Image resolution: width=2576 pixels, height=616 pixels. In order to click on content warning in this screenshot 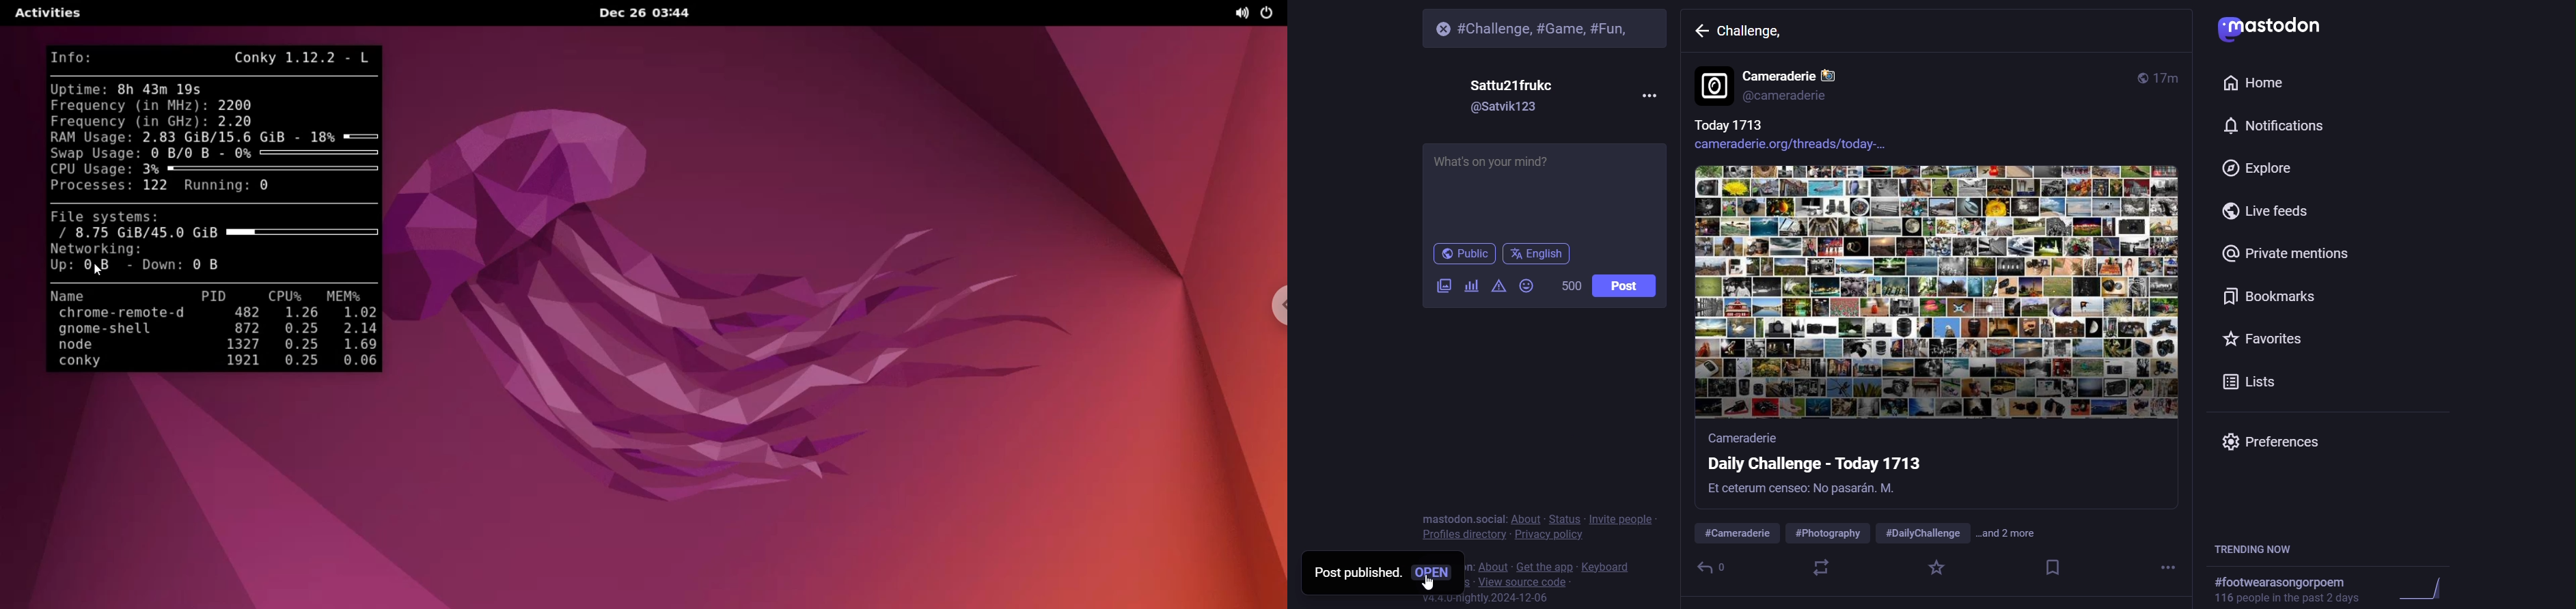, I will do `click(1496, 289)`.